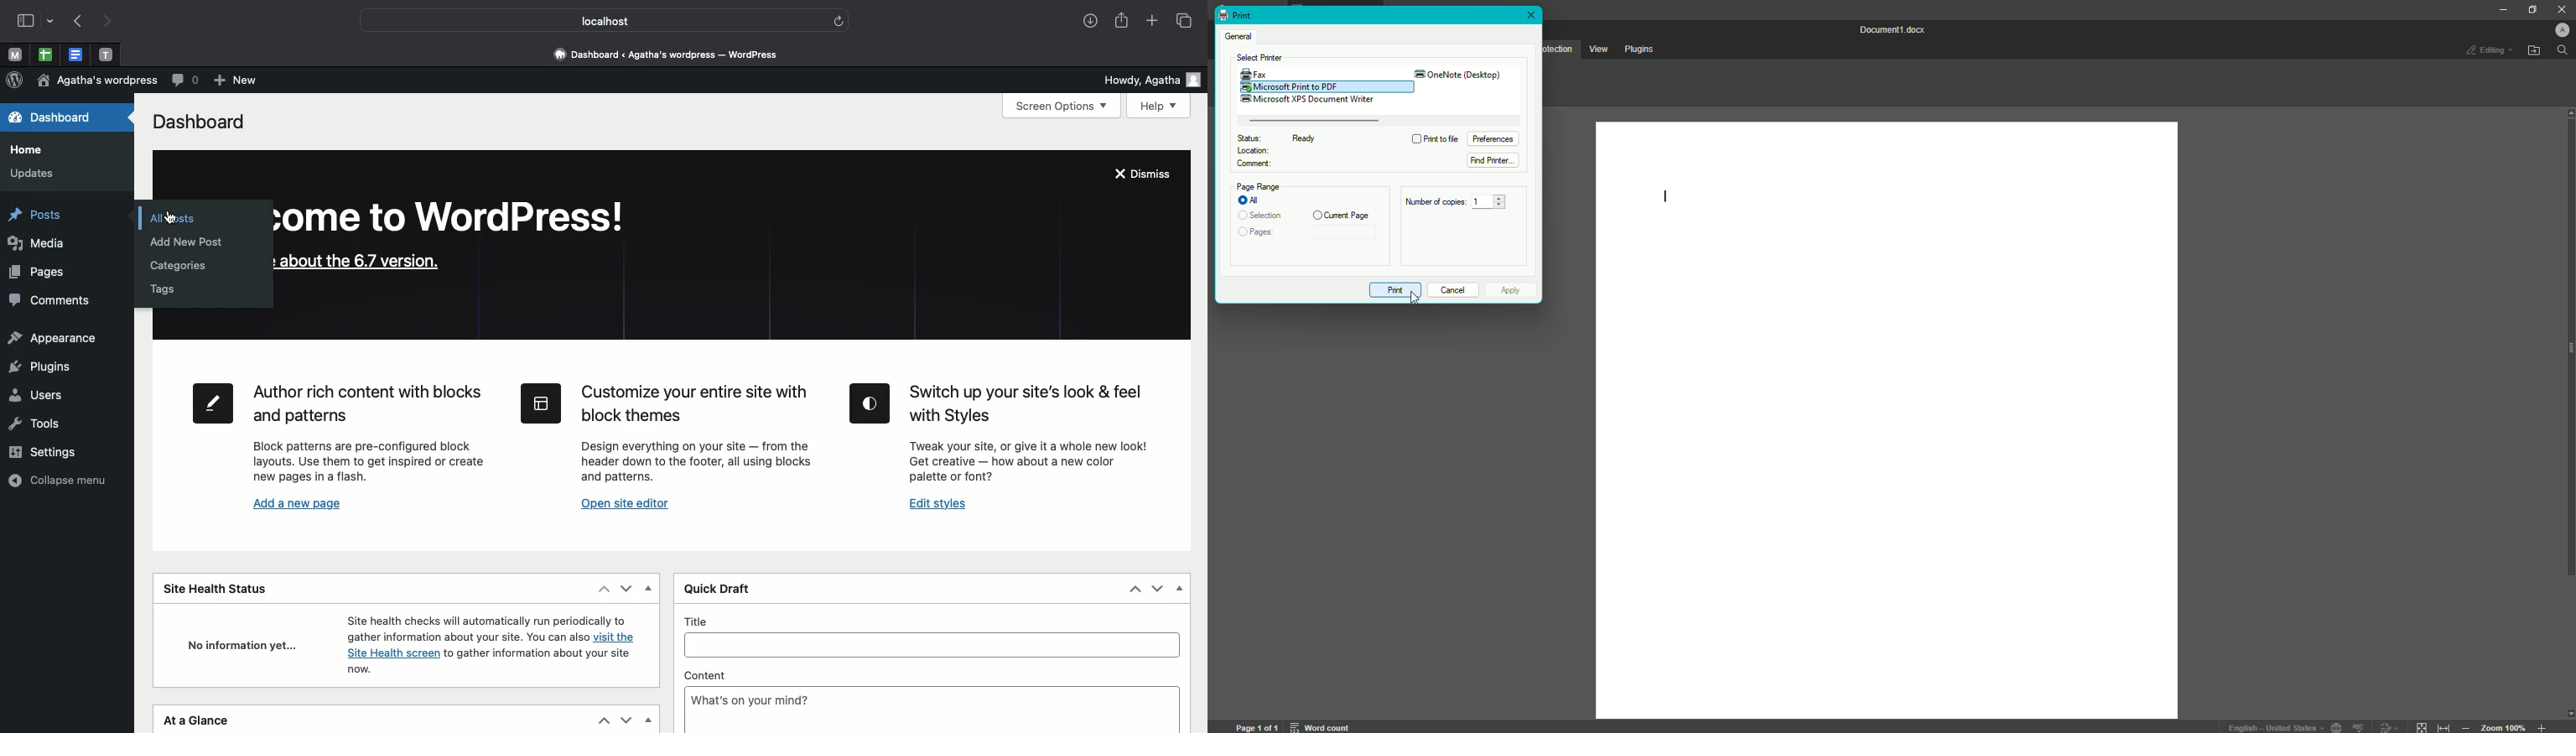  I want to click on Add new tab, so click(1151, 22).